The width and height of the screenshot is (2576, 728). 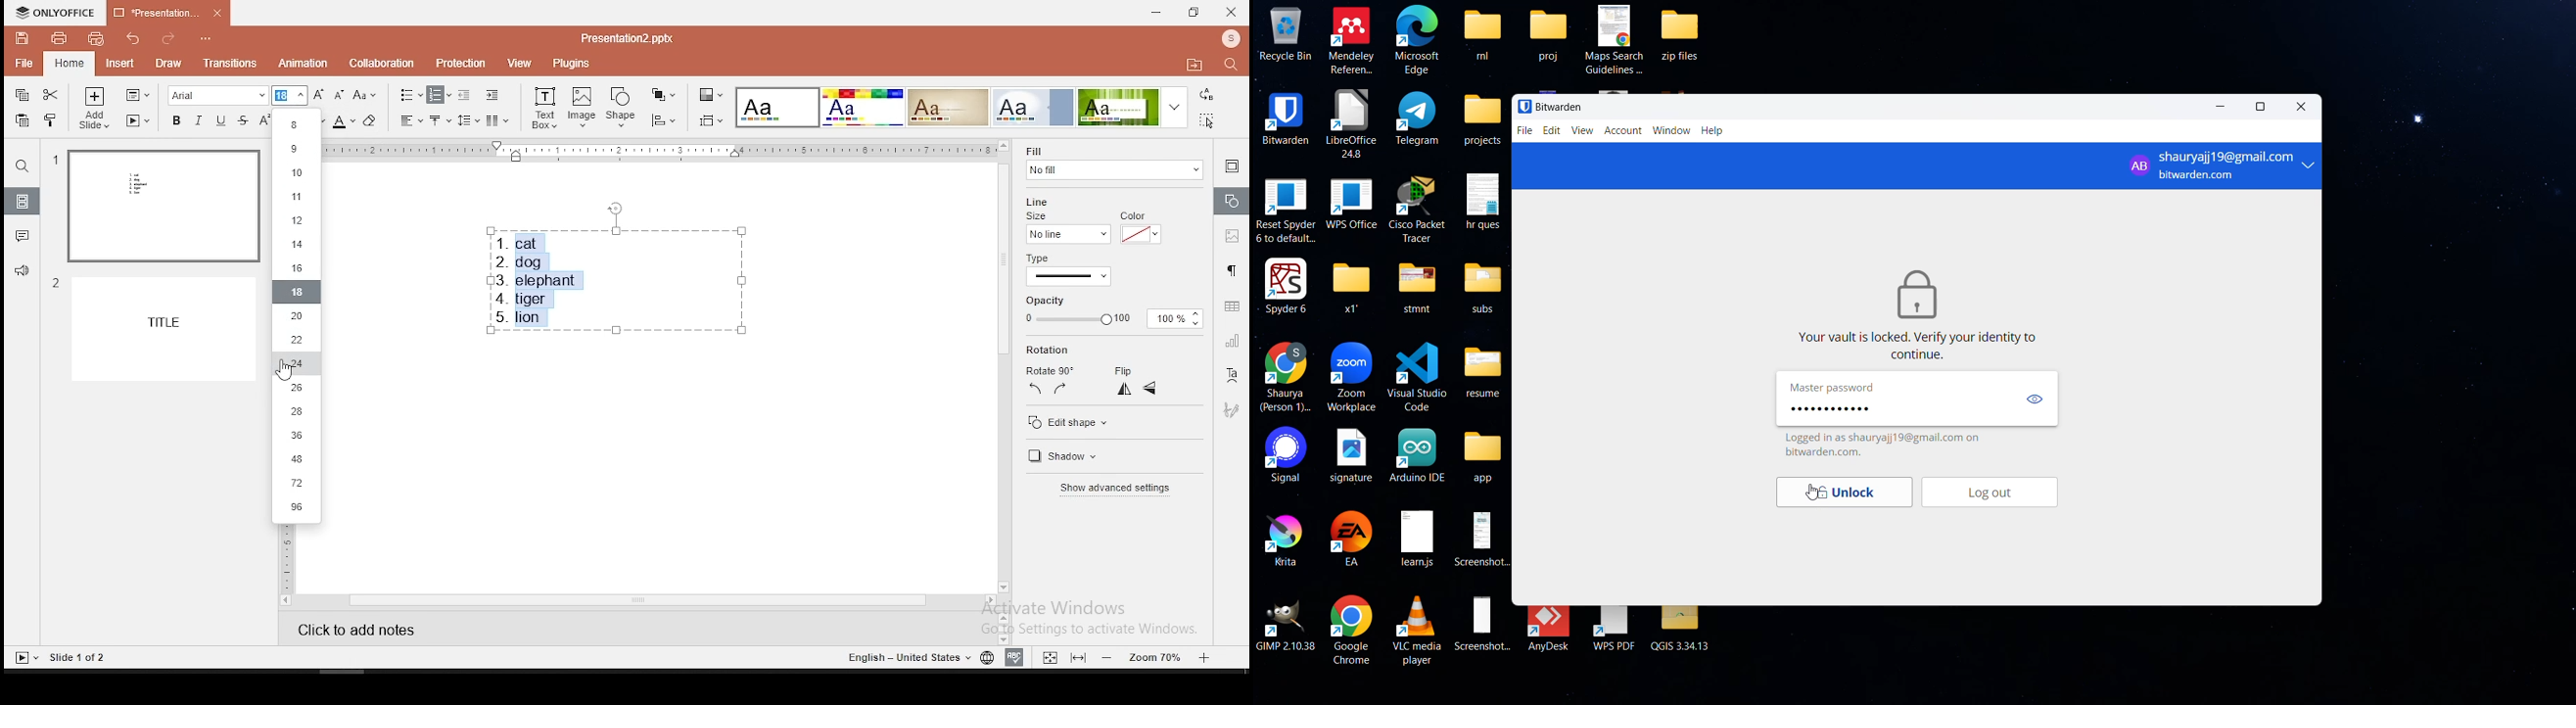 What do you see at coordinates (2220, 164) in the screenshot?
I see `shauryajj19@gmail.com bitwarden.com` at bounding box center [2220, 164].